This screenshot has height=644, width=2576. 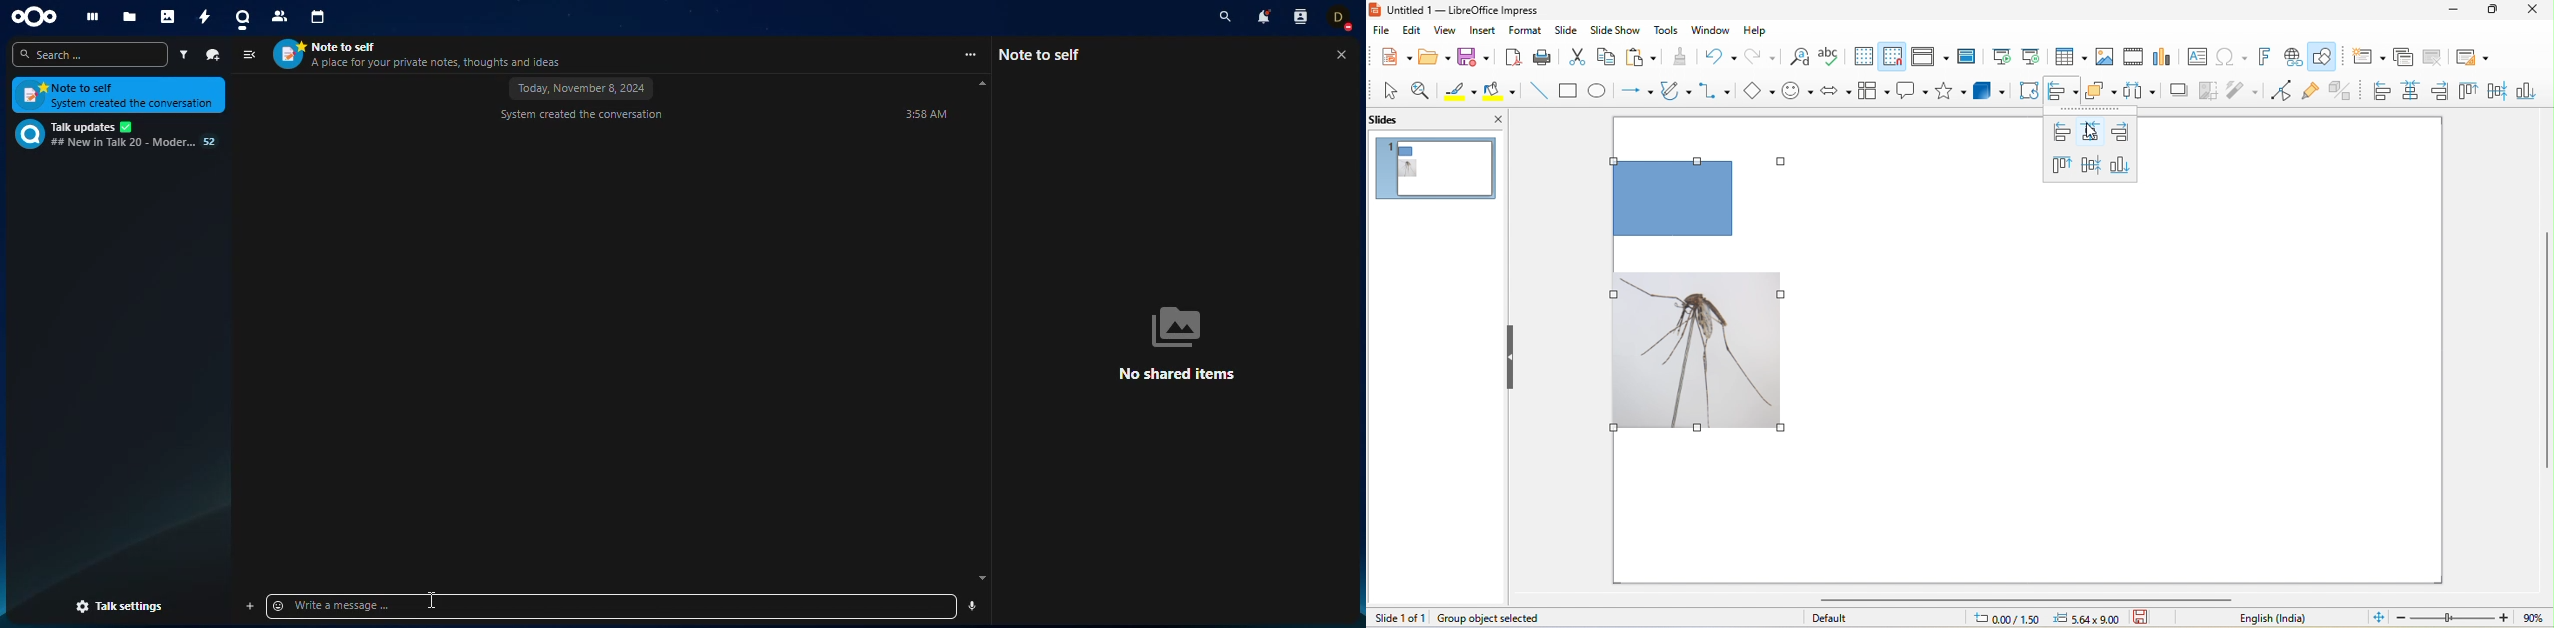 I want to click on center, so click(x=2498, y=95).